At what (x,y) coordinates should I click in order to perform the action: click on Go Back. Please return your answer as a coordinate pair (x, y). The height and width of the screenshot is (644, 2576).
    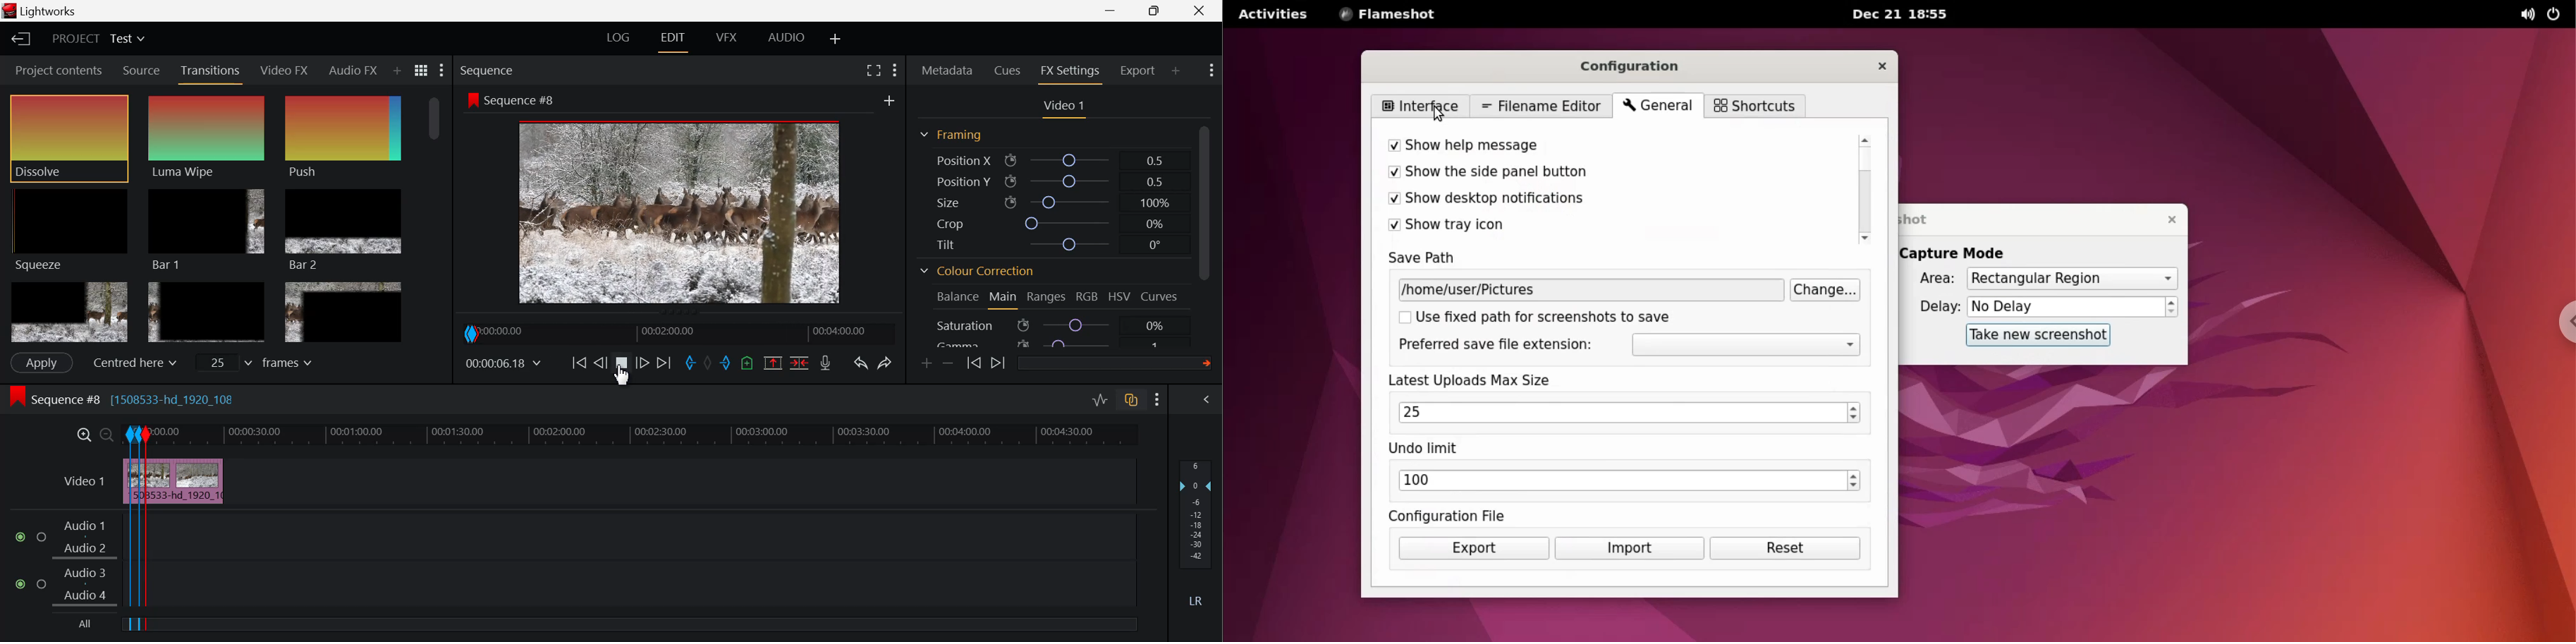
    Looking at the image, I should click on (600, 362).